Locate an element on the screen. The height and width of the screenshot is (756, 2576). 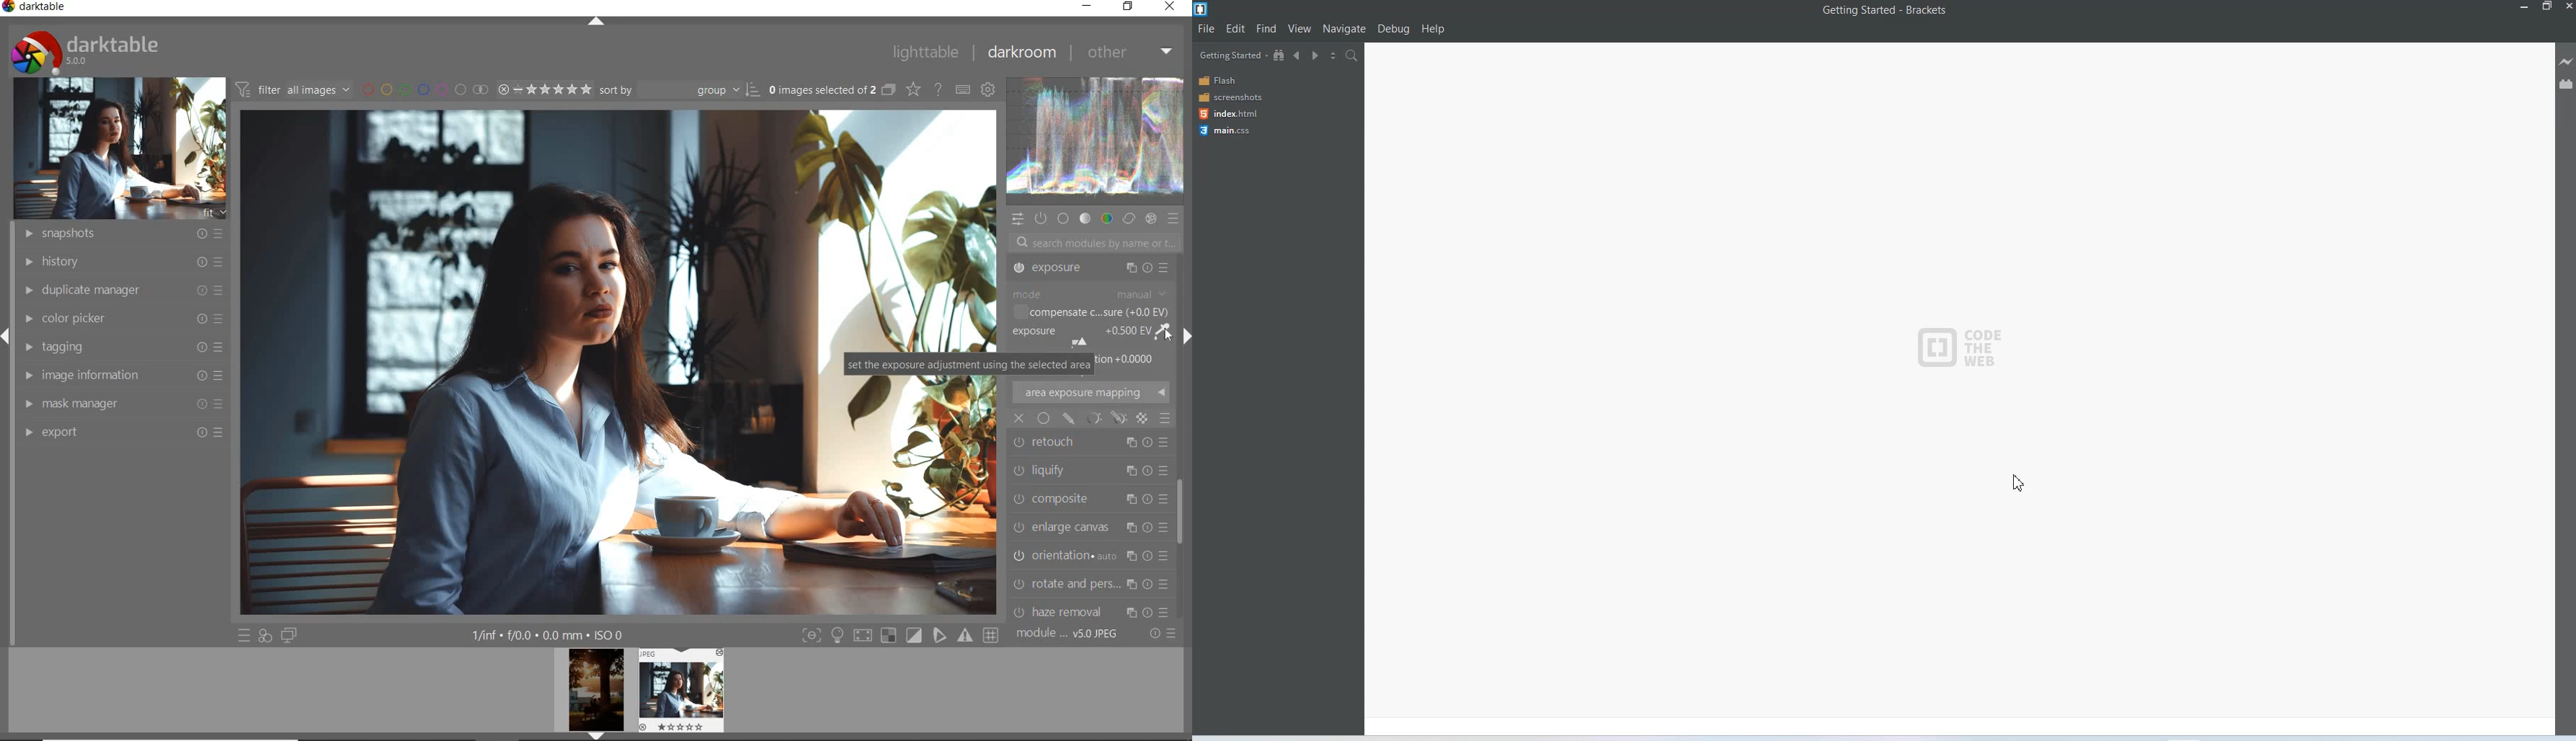
QUICK ACCESS FOR APPLYING ANY OF YOUR STYLES is located at coordinates (265, 636).